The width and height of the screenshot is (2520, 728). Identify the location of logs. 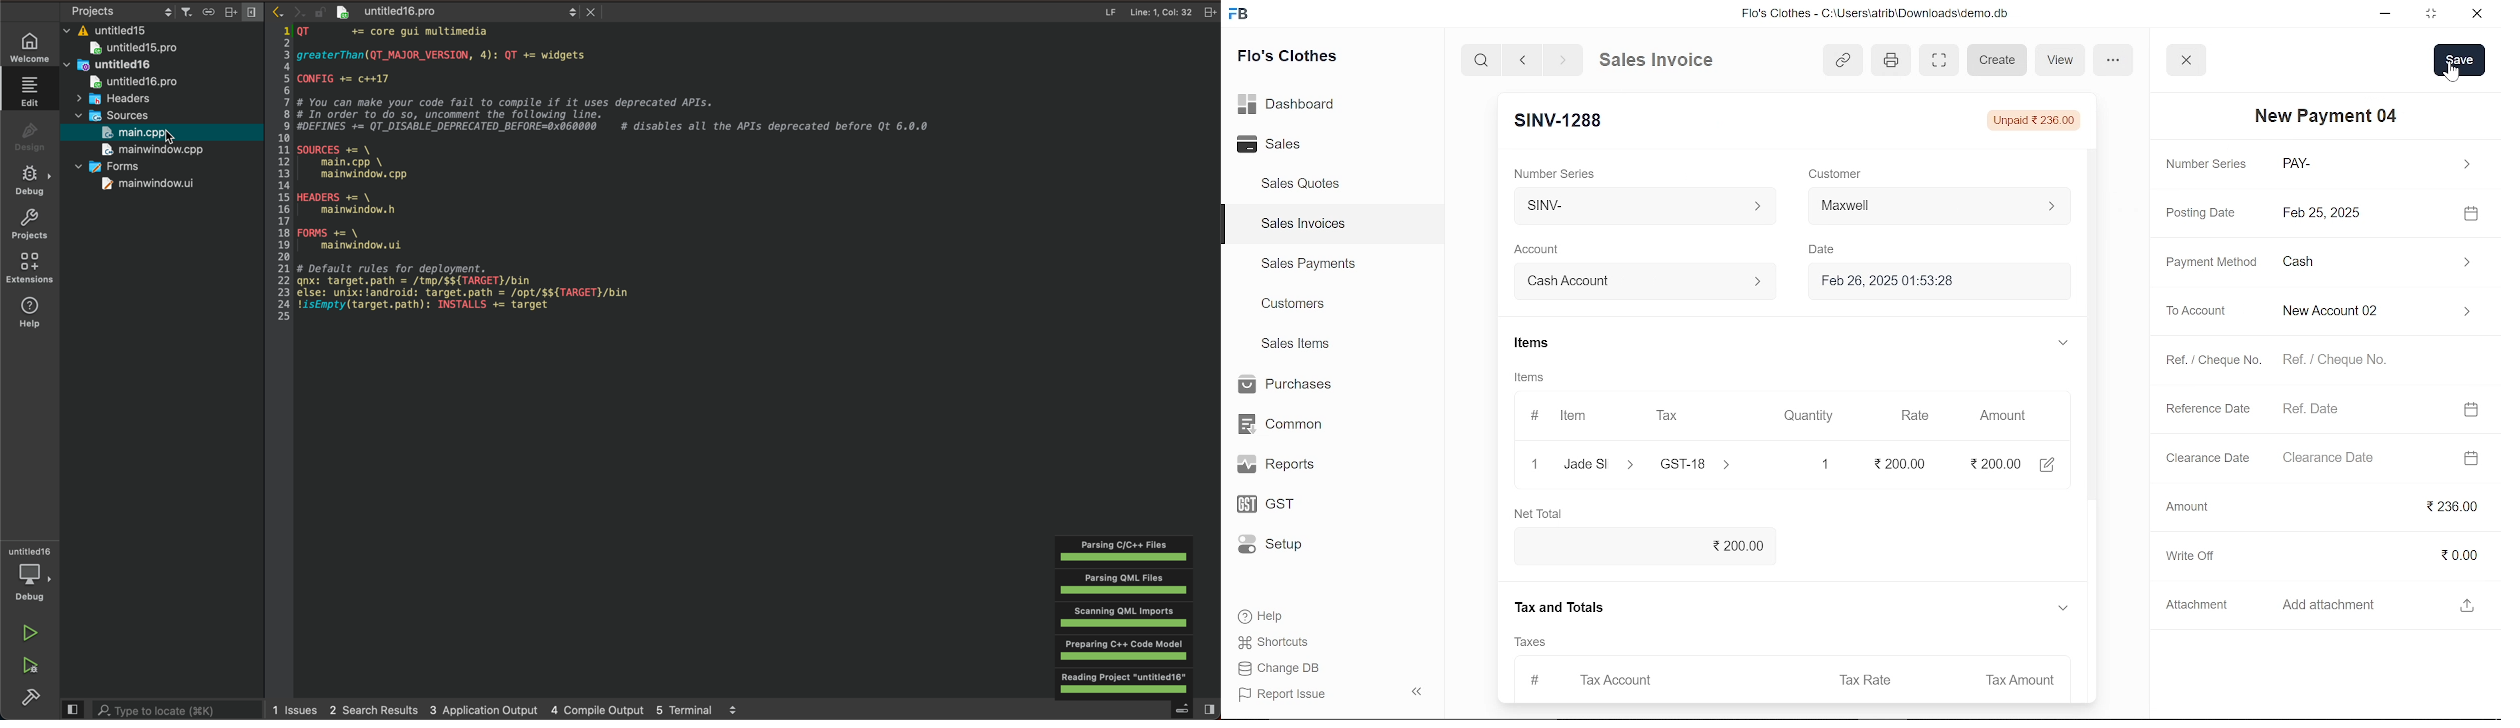
(510, 708).